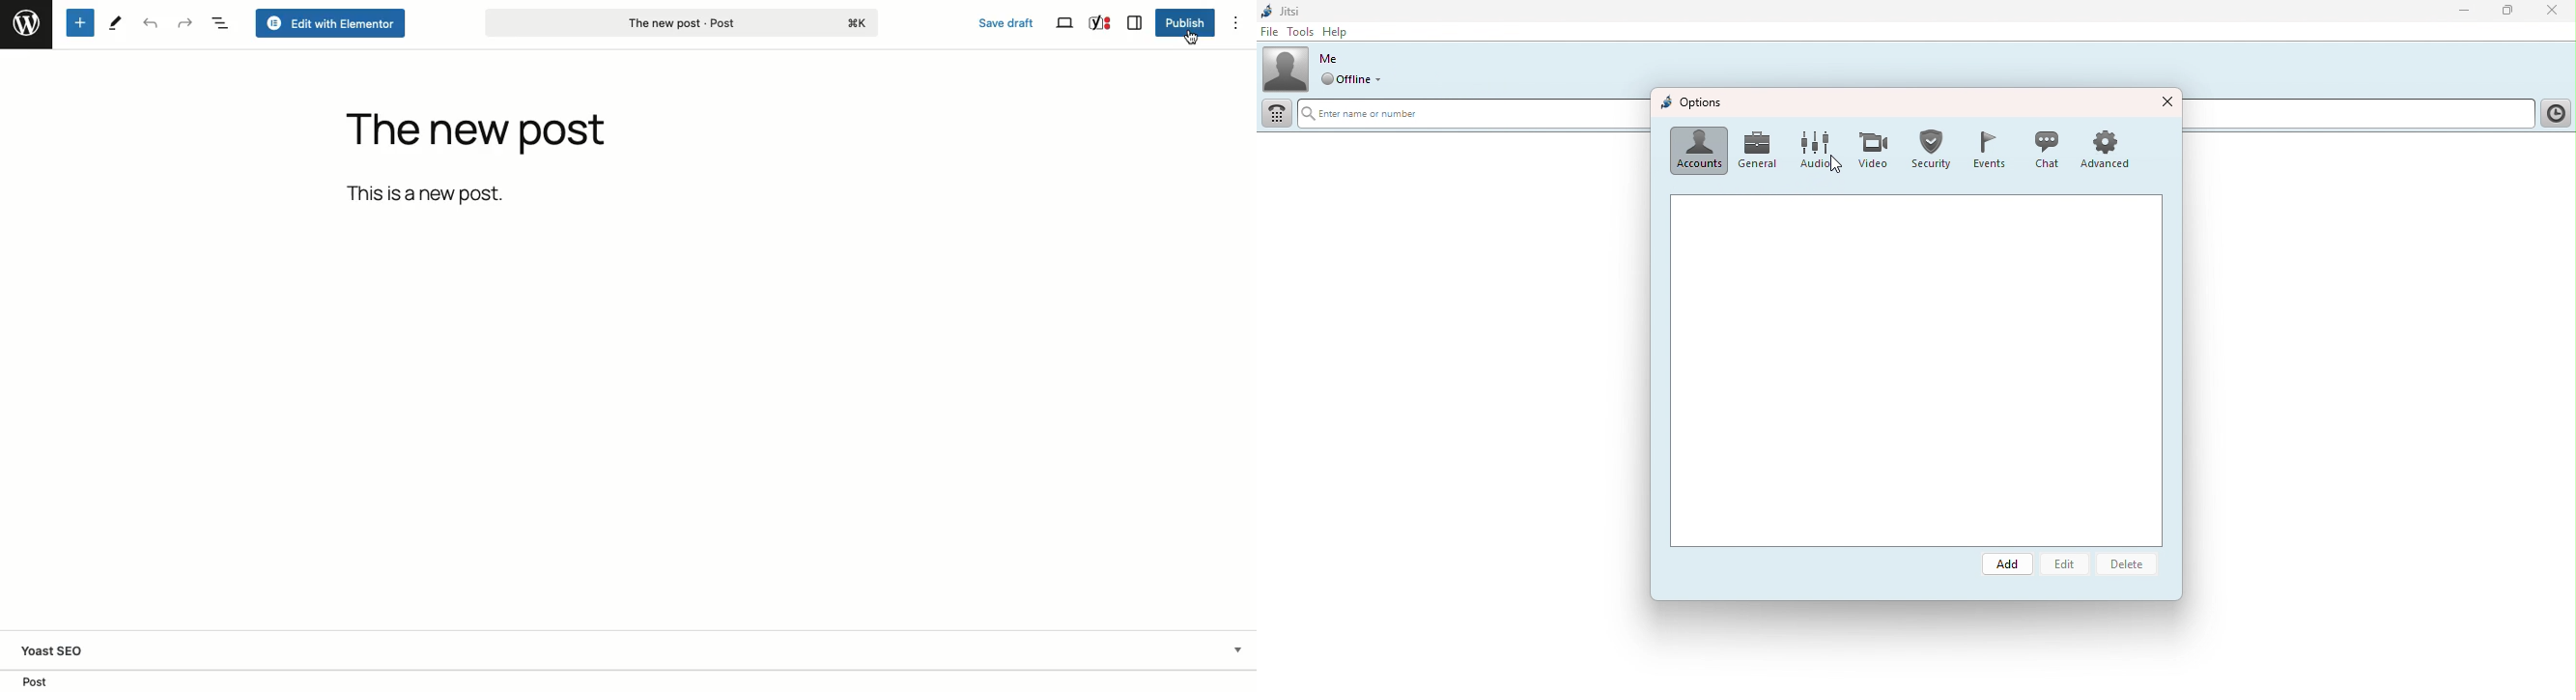 The width and height of the screenshot is (2576, 700). I want to click on Profile picture, so click(1286, 68).